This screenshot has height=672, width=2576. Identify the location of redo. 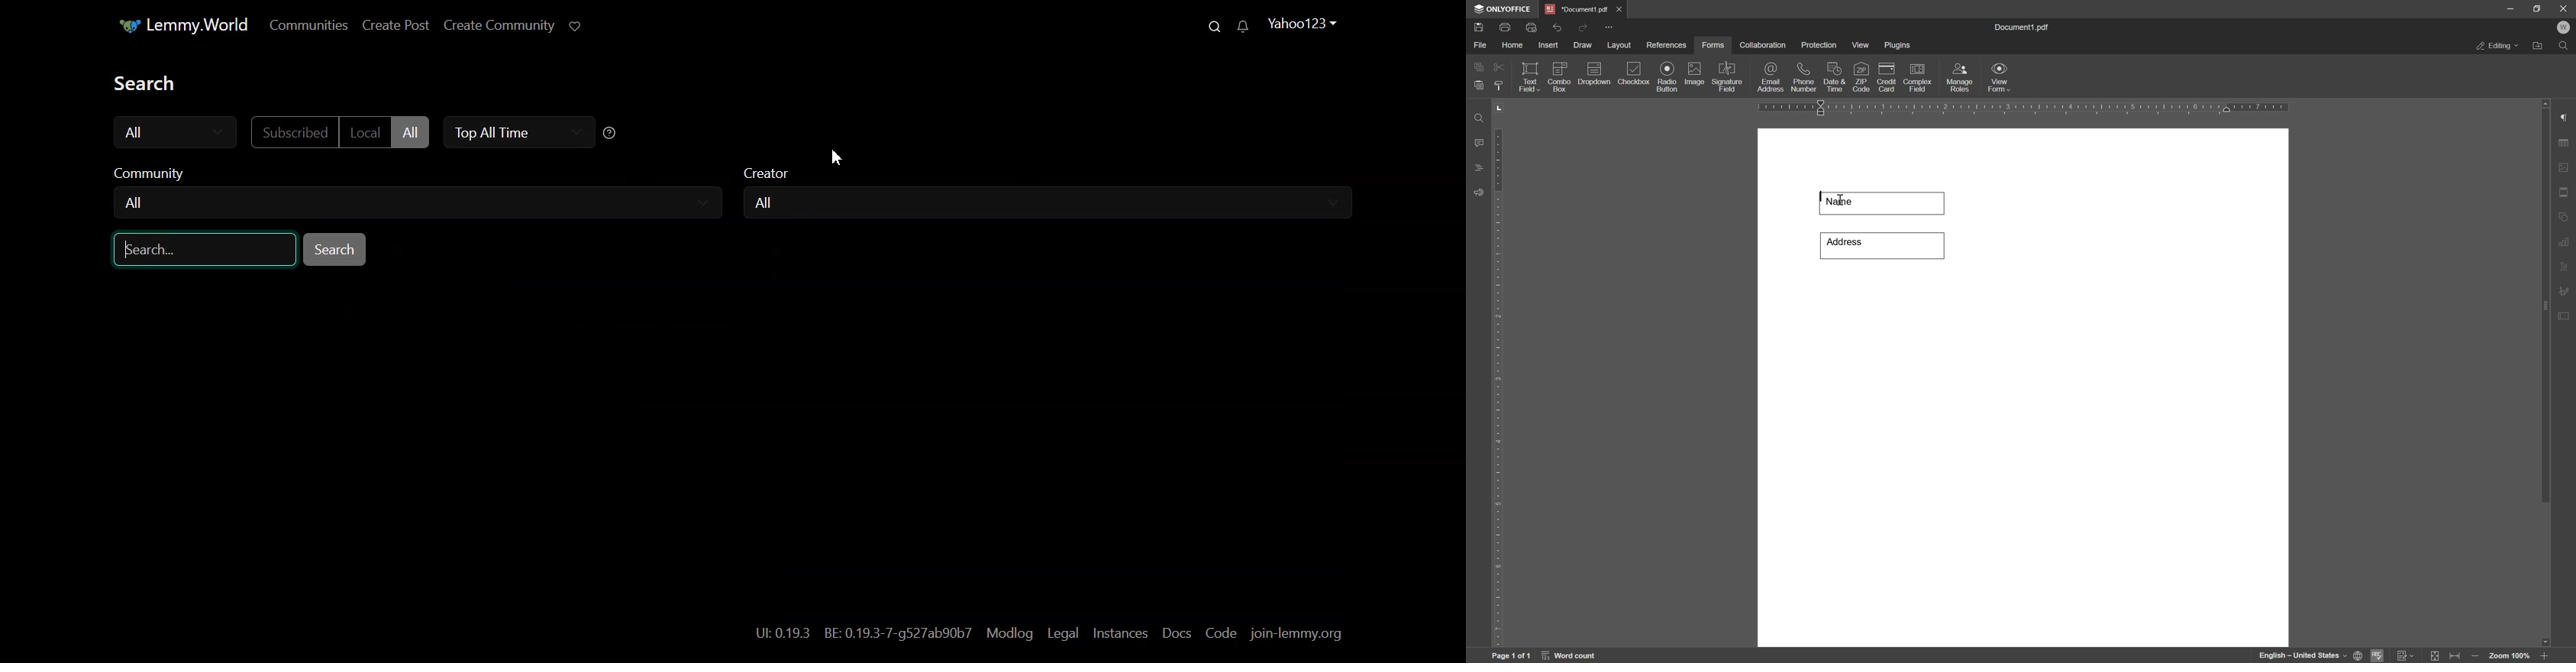
(1583, 26).